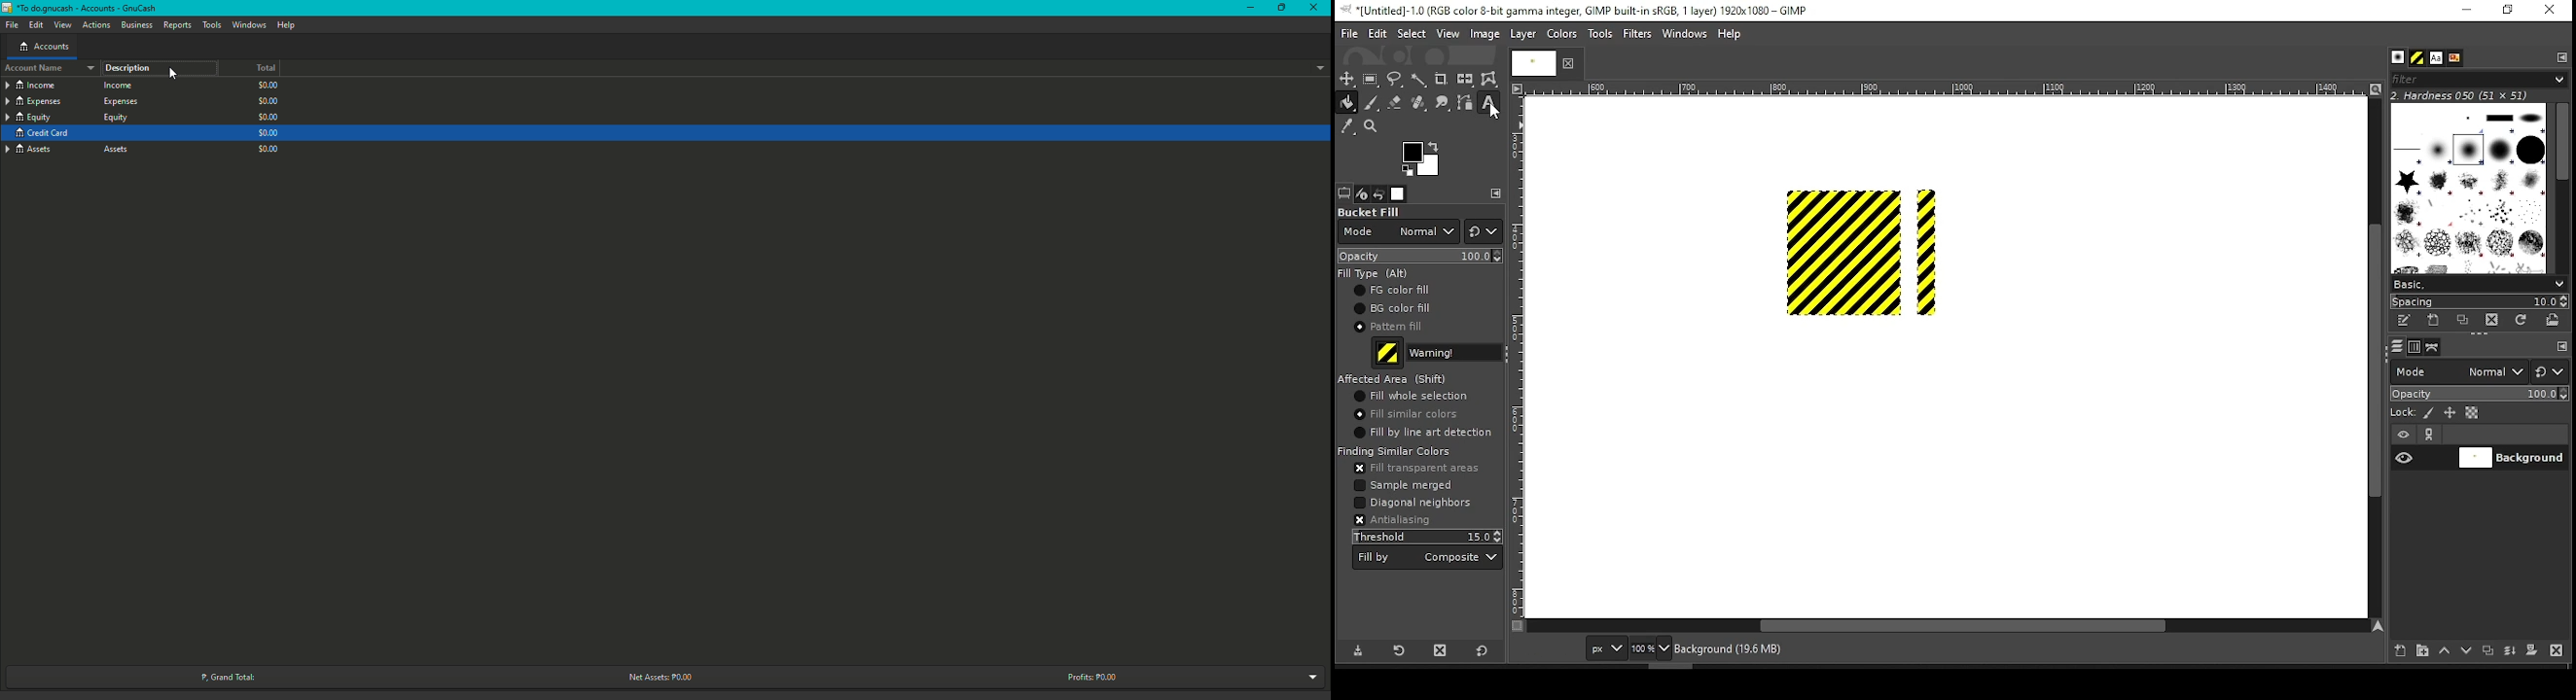 The image size is (2576, 700). I want to click on opacity, so click(2478, 396).